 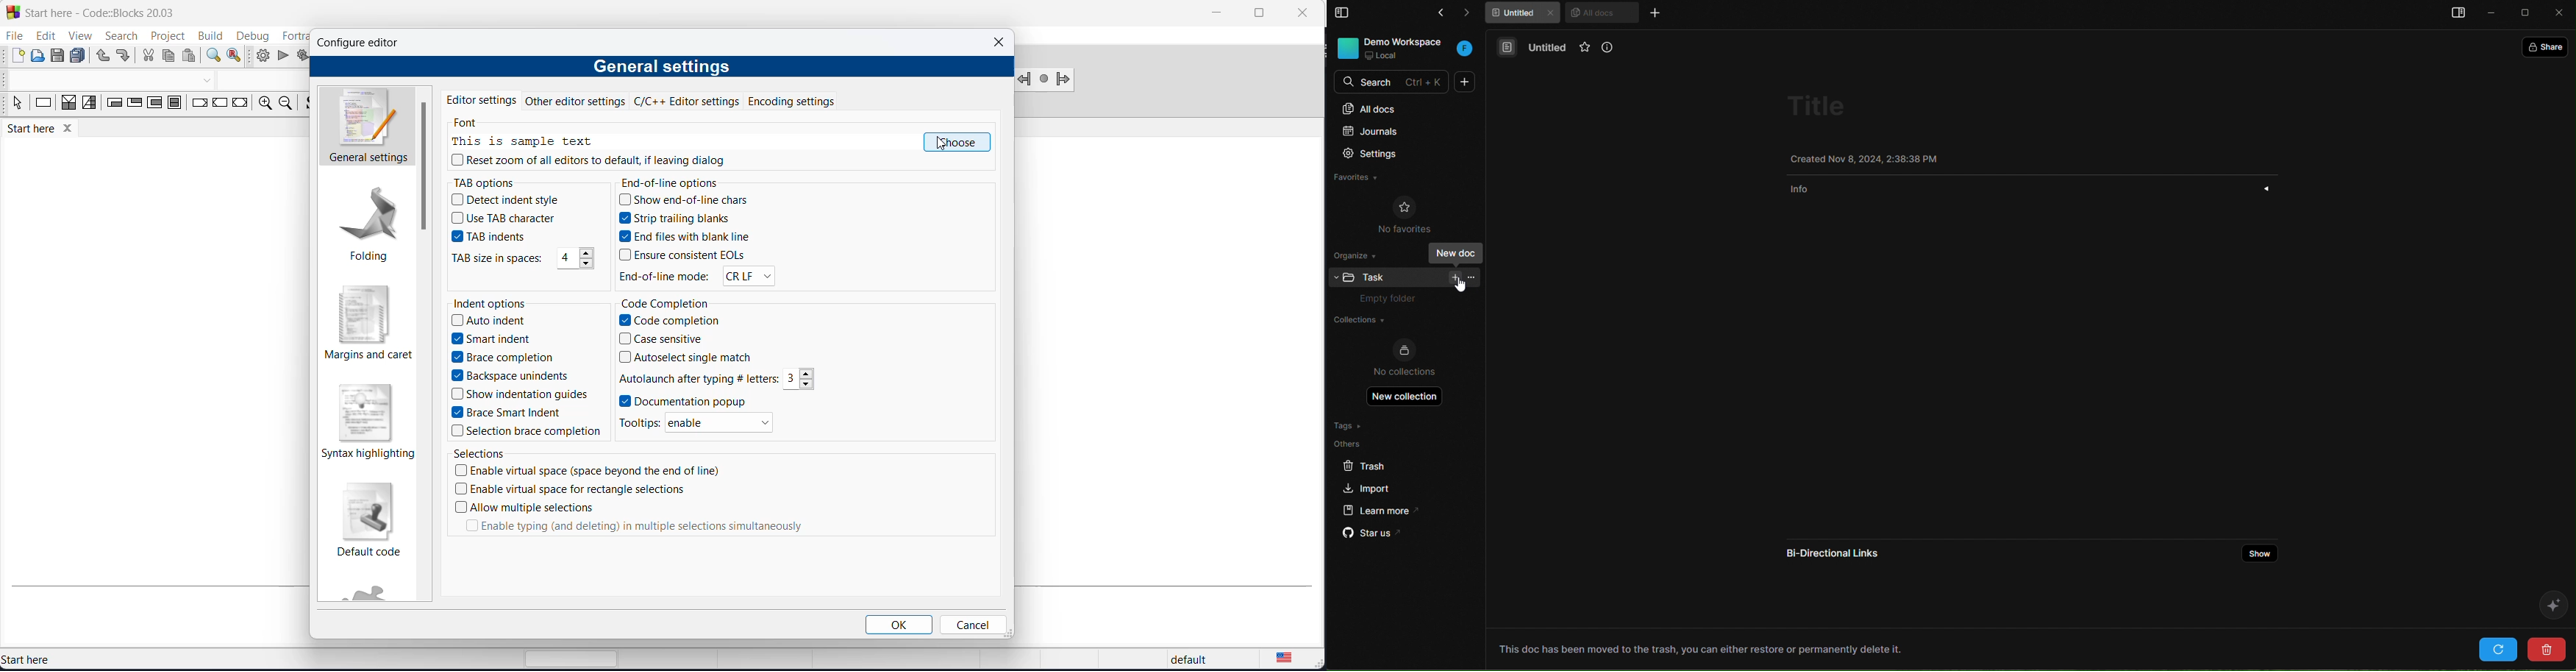 I want to click on SEARCH, so click(x=1393, y=82).